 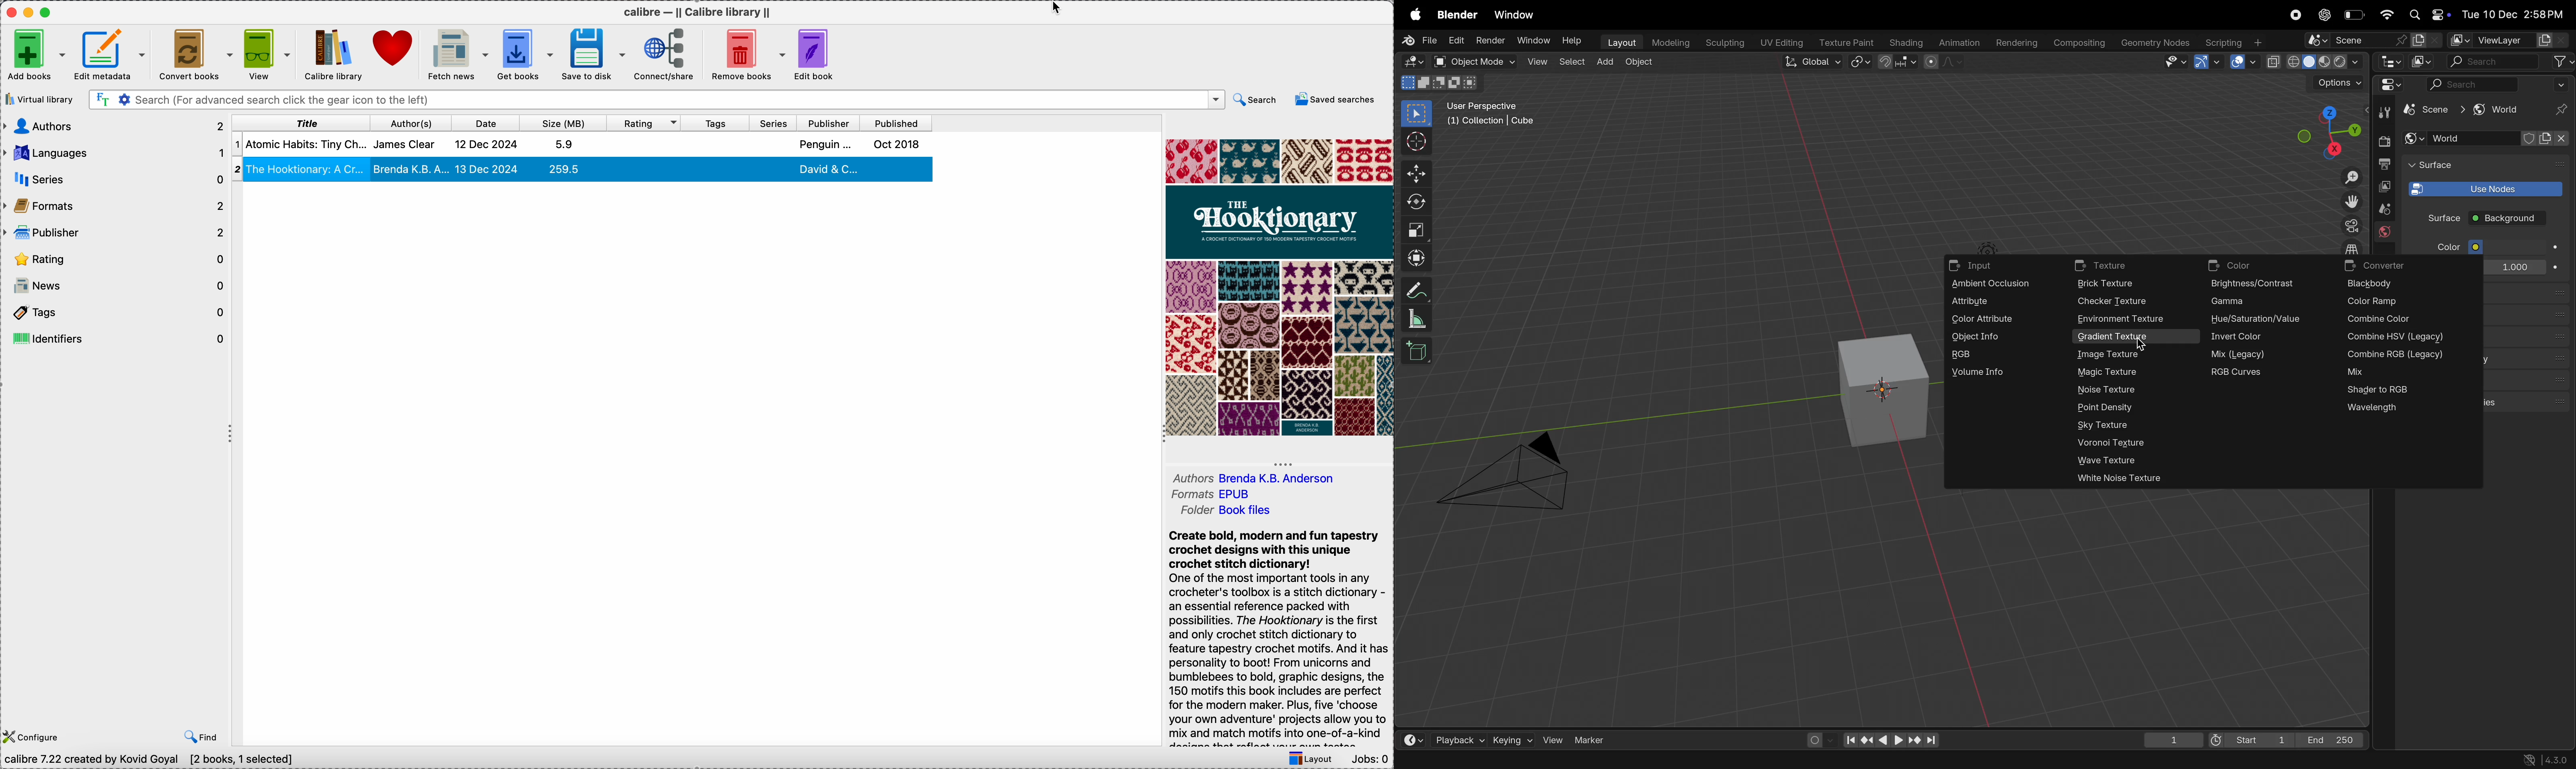 I want to click on render, so click(x=2384, y=142).